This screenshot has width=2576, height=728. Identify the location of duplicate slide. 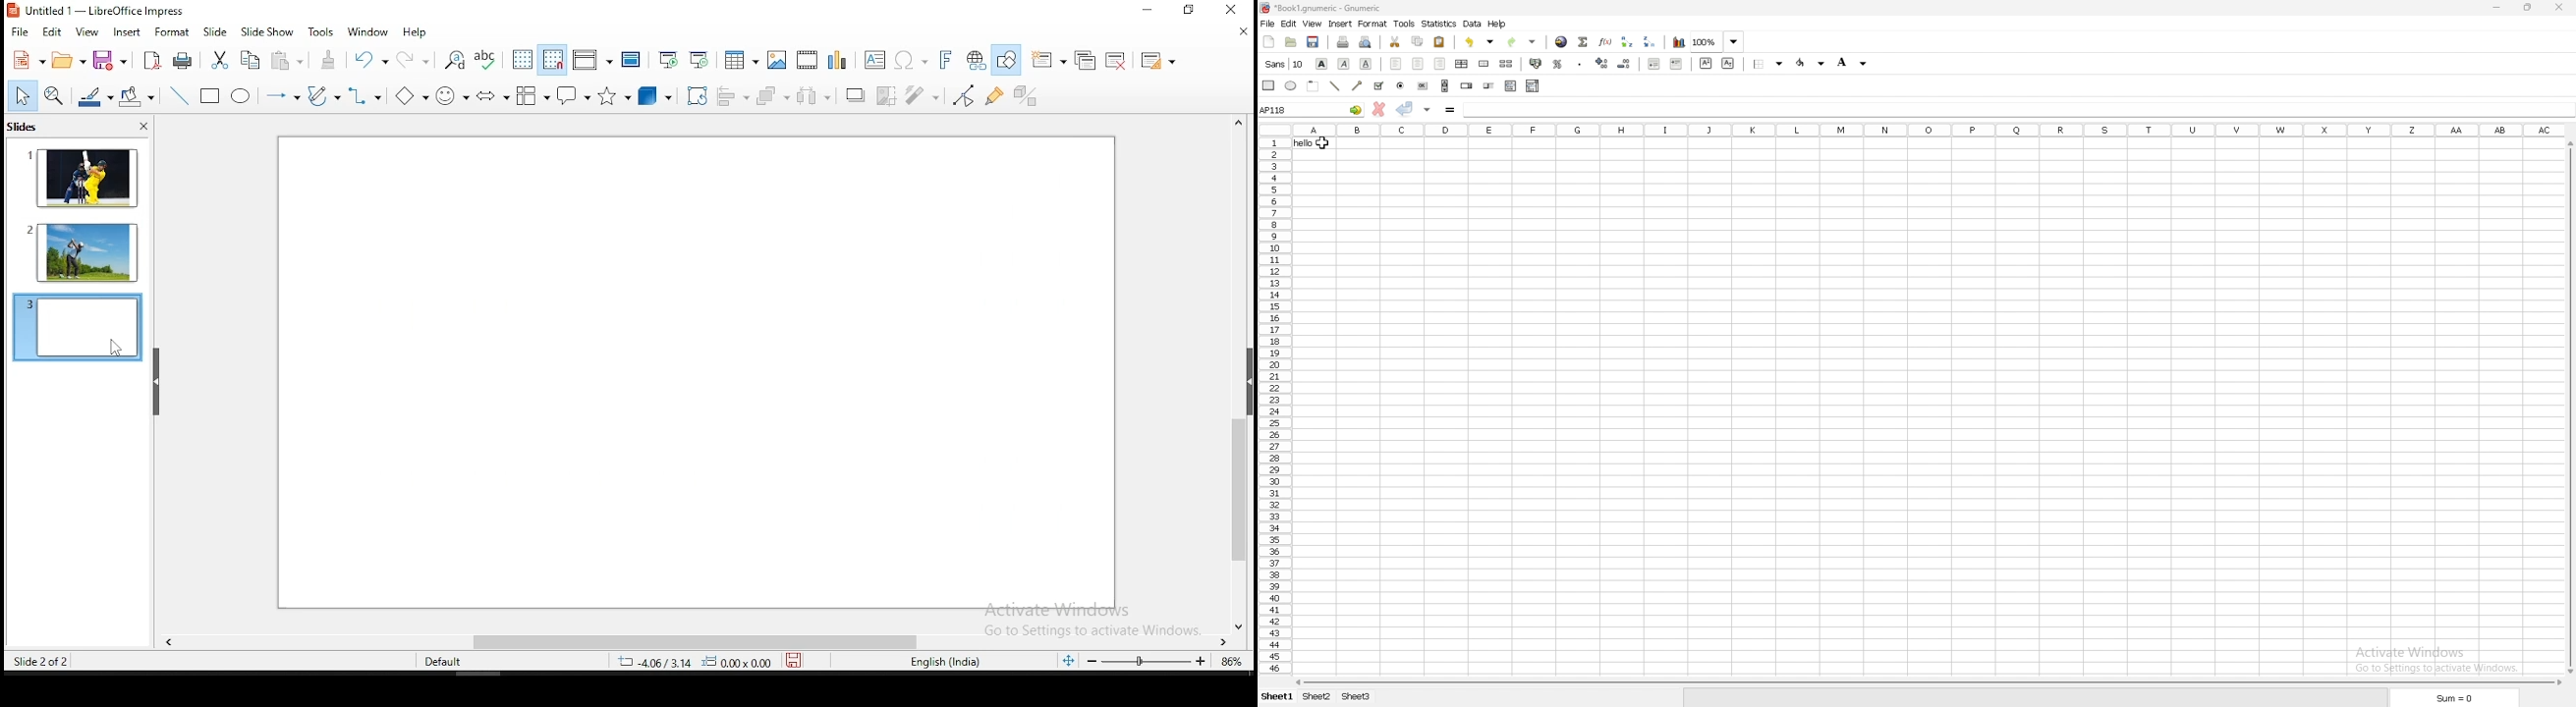
(1086, 61).